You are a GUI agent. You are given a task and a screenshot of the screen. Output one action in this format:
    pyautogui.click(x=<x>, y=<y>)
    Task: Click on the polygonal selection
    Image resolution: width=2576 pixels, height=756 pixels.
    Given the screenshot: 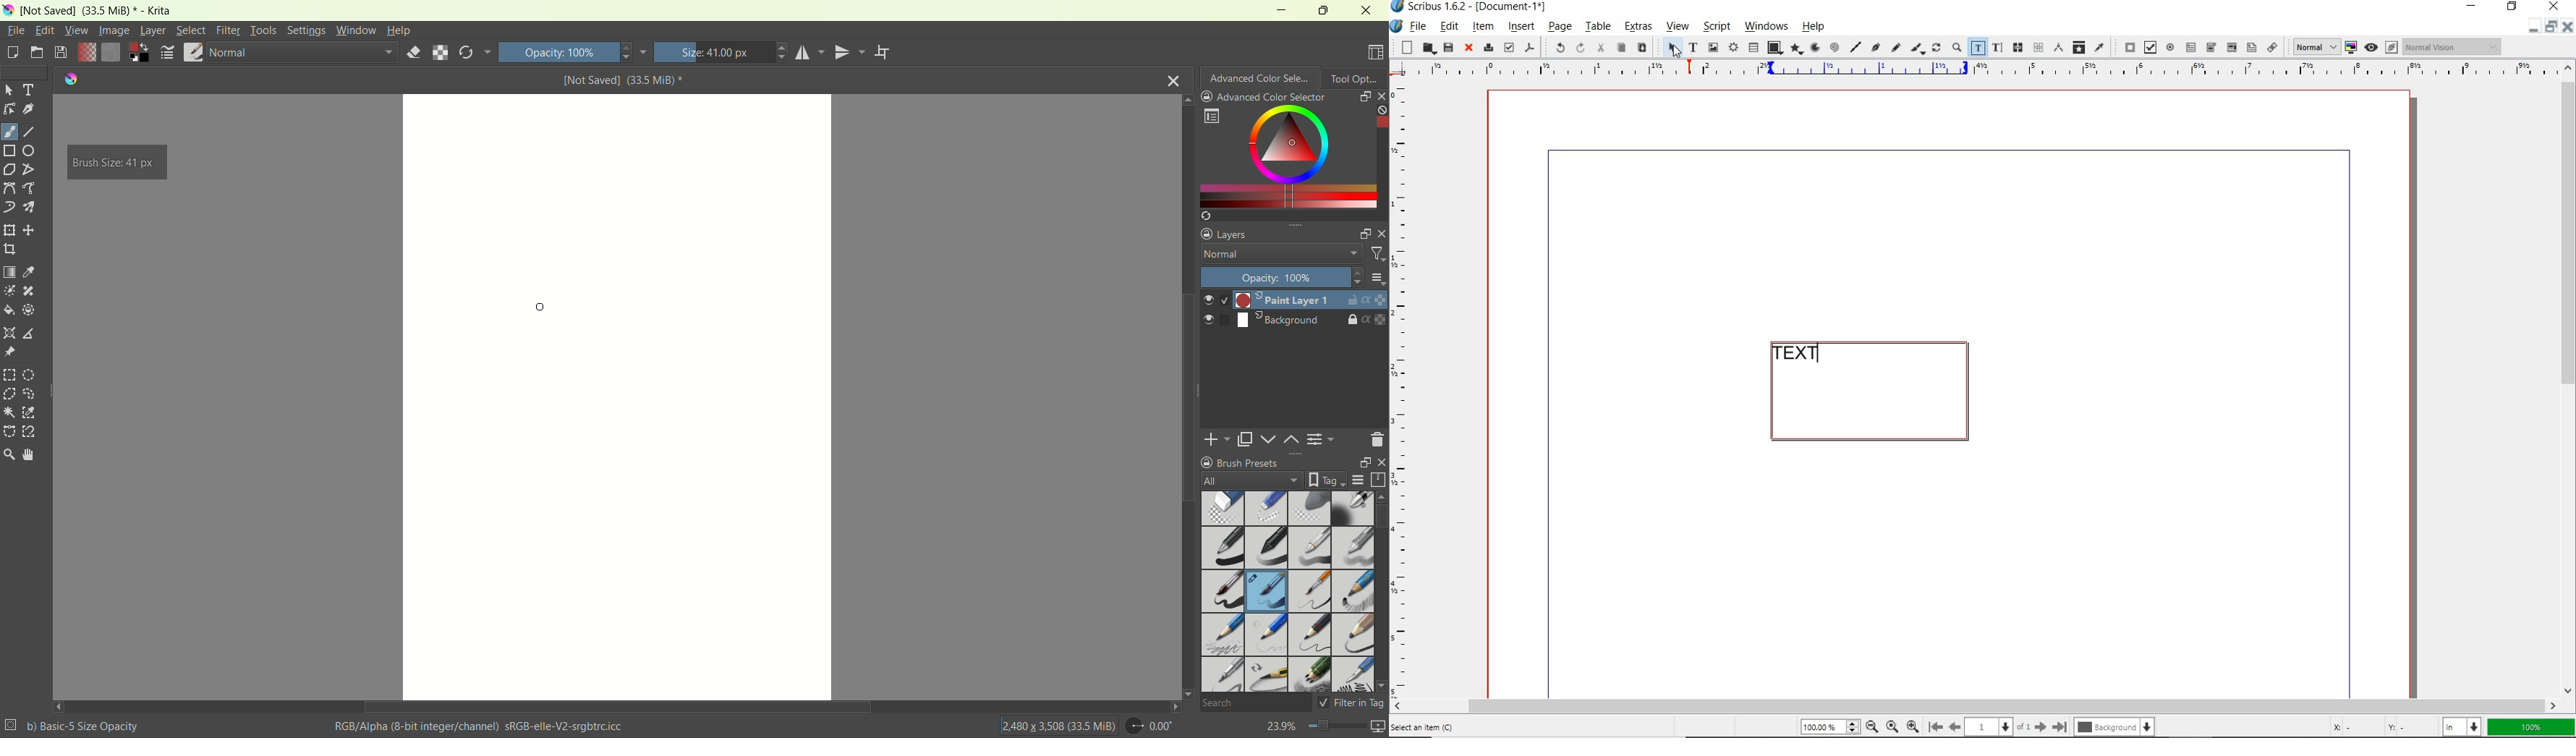 What is the action you would take?
    pyautogui.click(x=9, y=394)
    